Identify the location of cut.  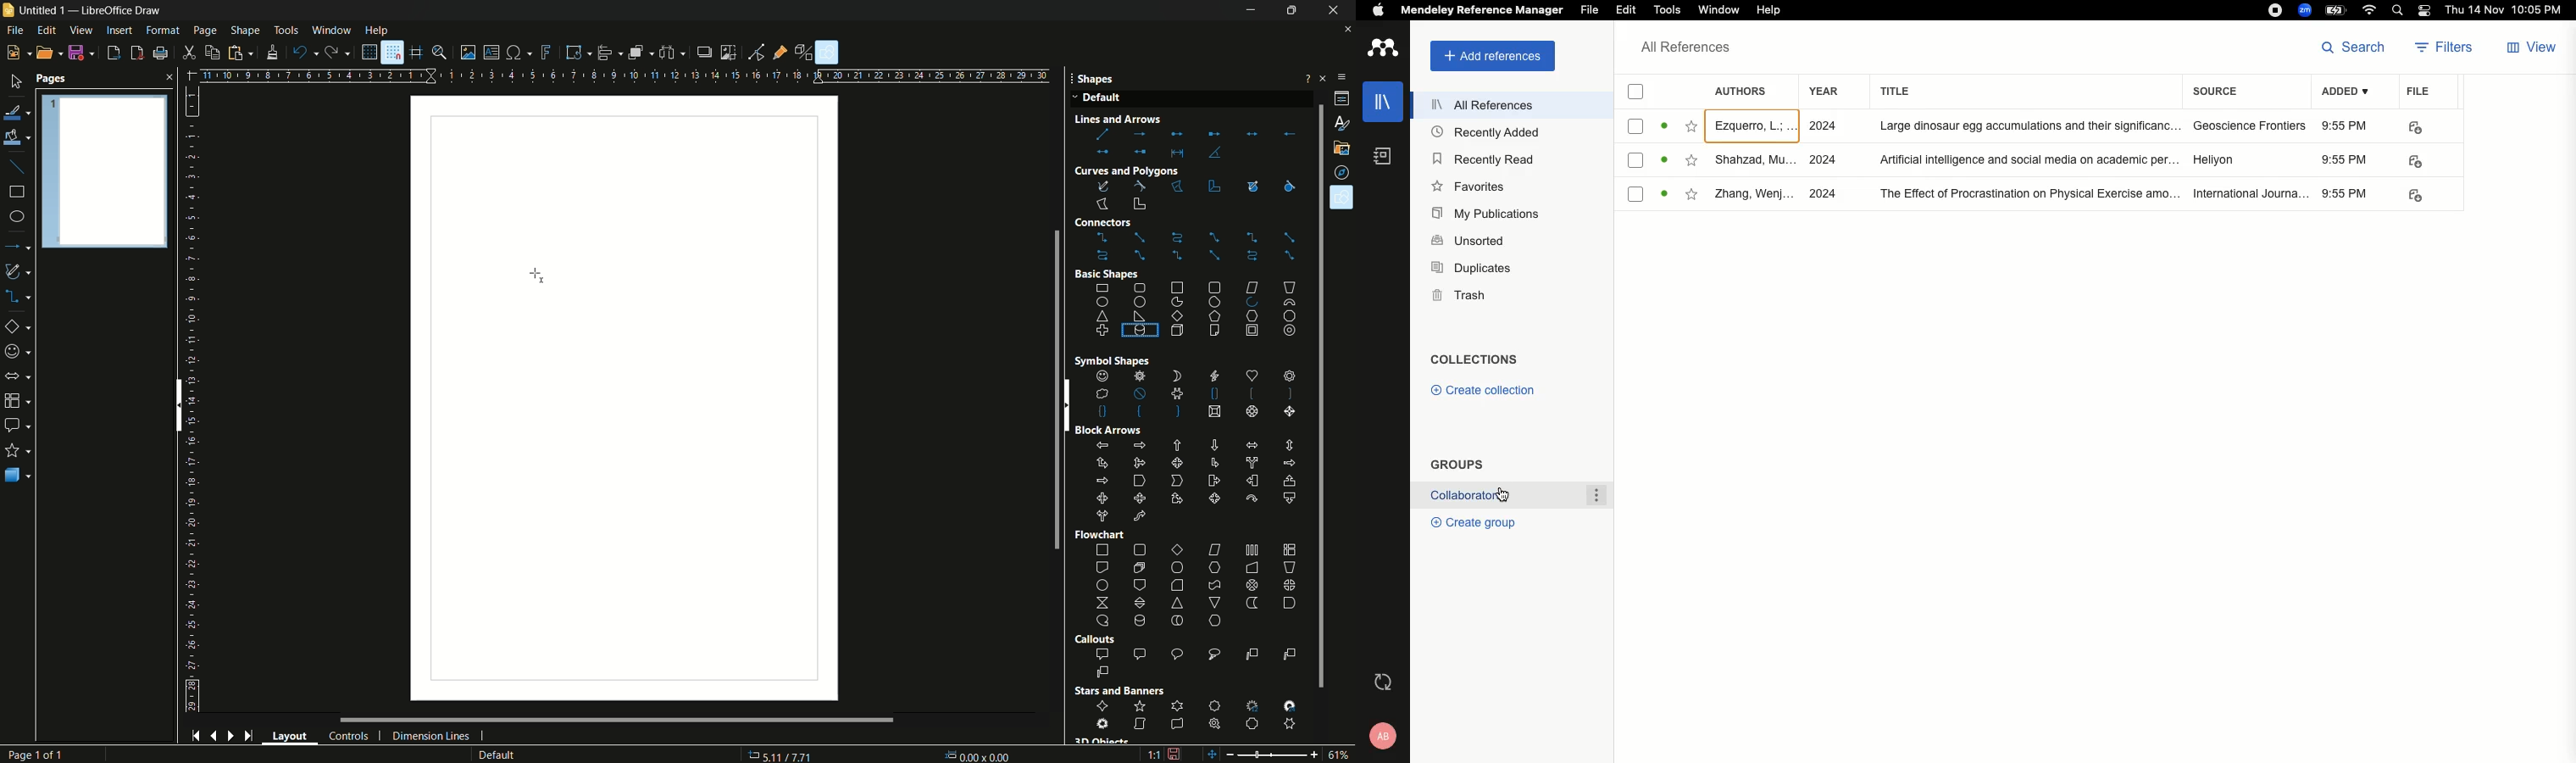
(191, 52).